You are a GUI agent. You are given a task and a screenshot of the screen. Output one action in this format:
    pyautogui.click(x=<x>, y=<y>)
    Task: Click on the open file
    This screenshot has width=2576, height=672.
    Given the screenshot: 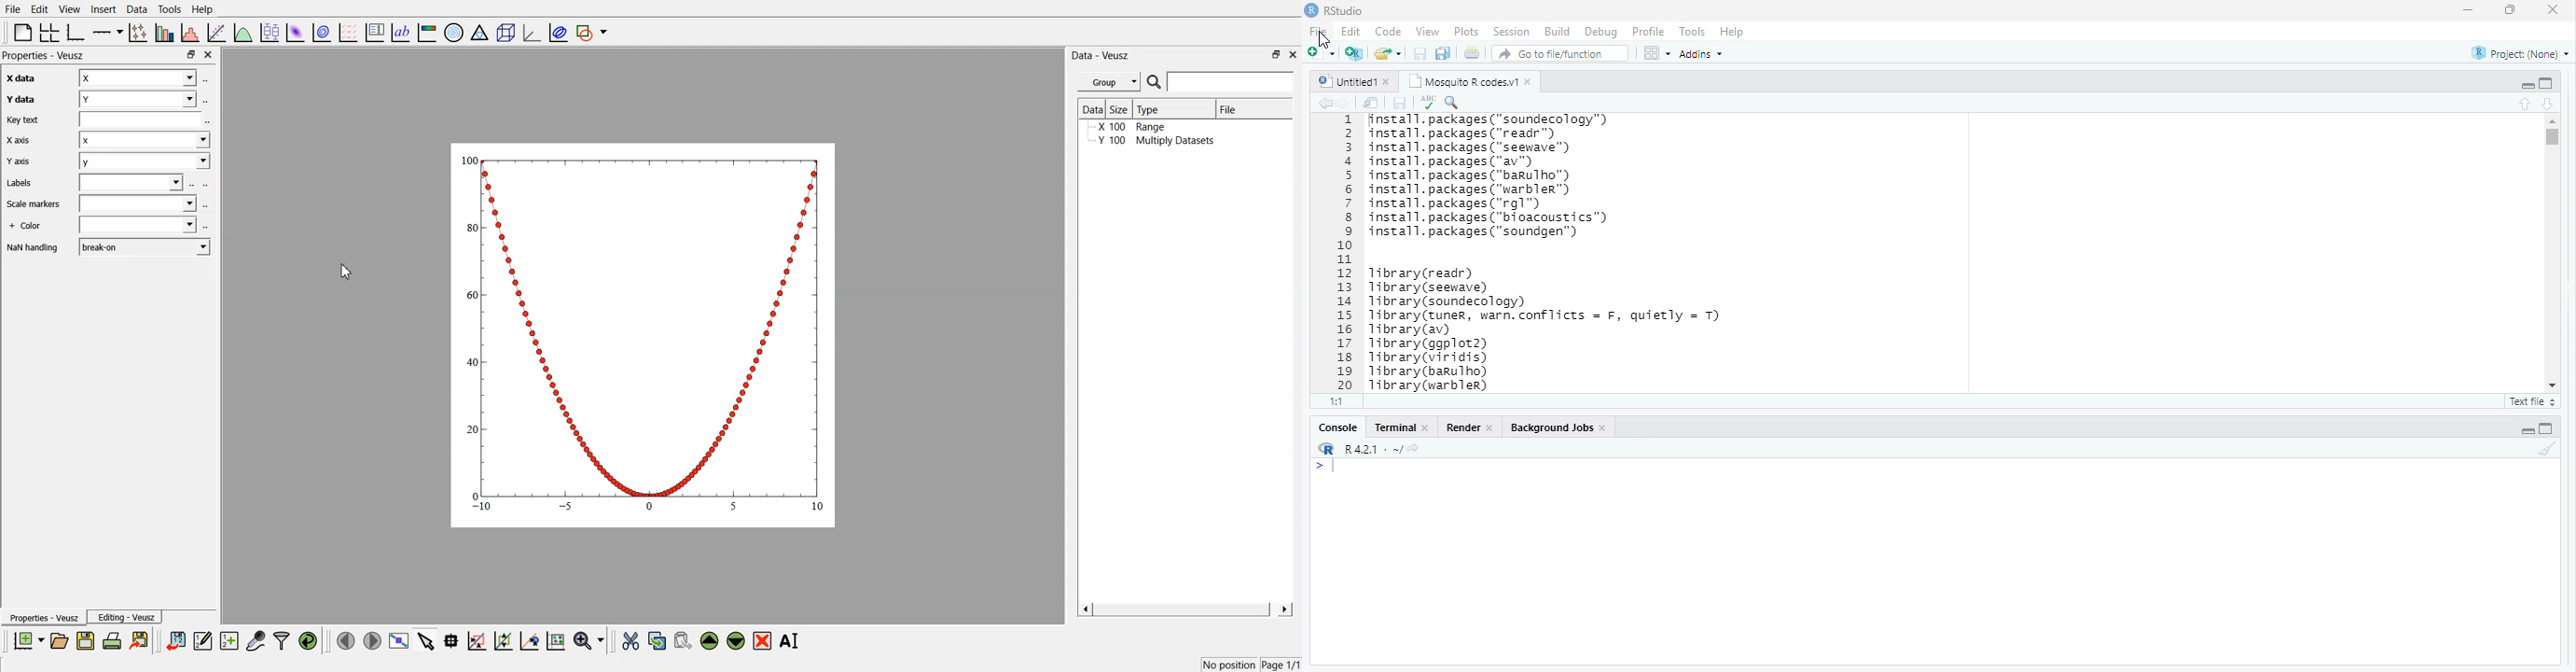 What is the action you would take?
    pyautogui.click(x=1323, y=52)
    